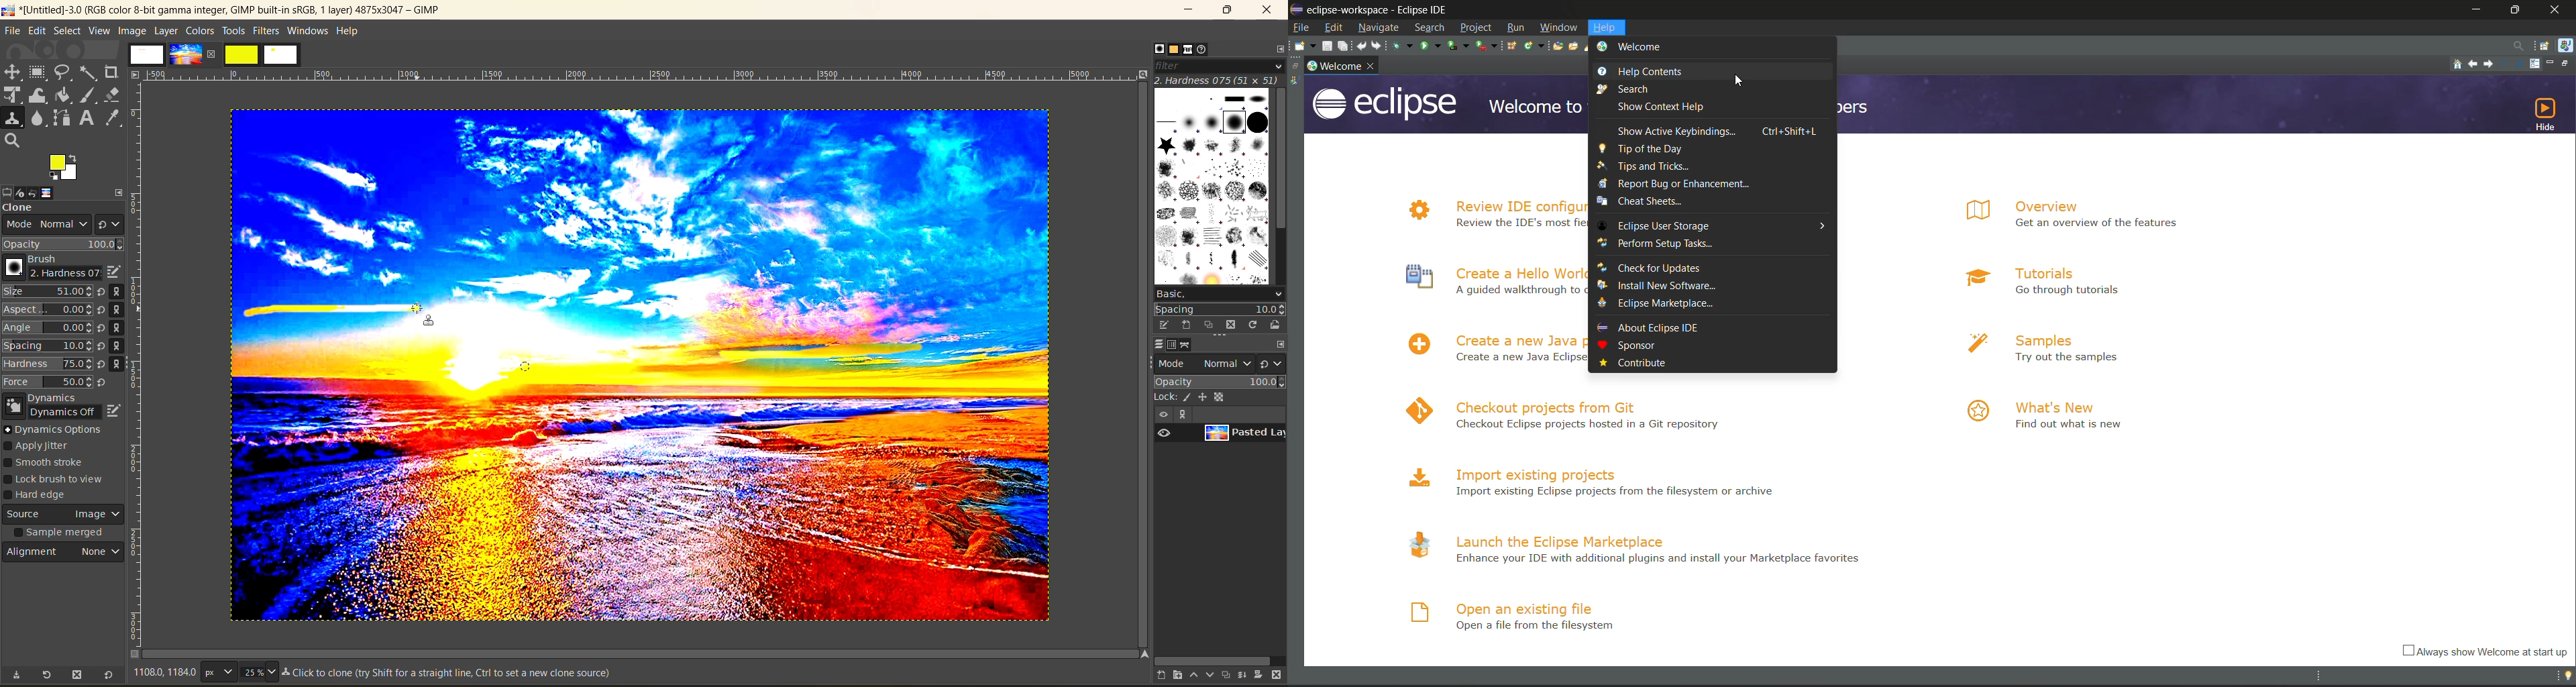 The image size is (2576, 700). What do you see at coordinates (13, 141) in the screenshot?
I see `Search` at bounding box center [13, 141].